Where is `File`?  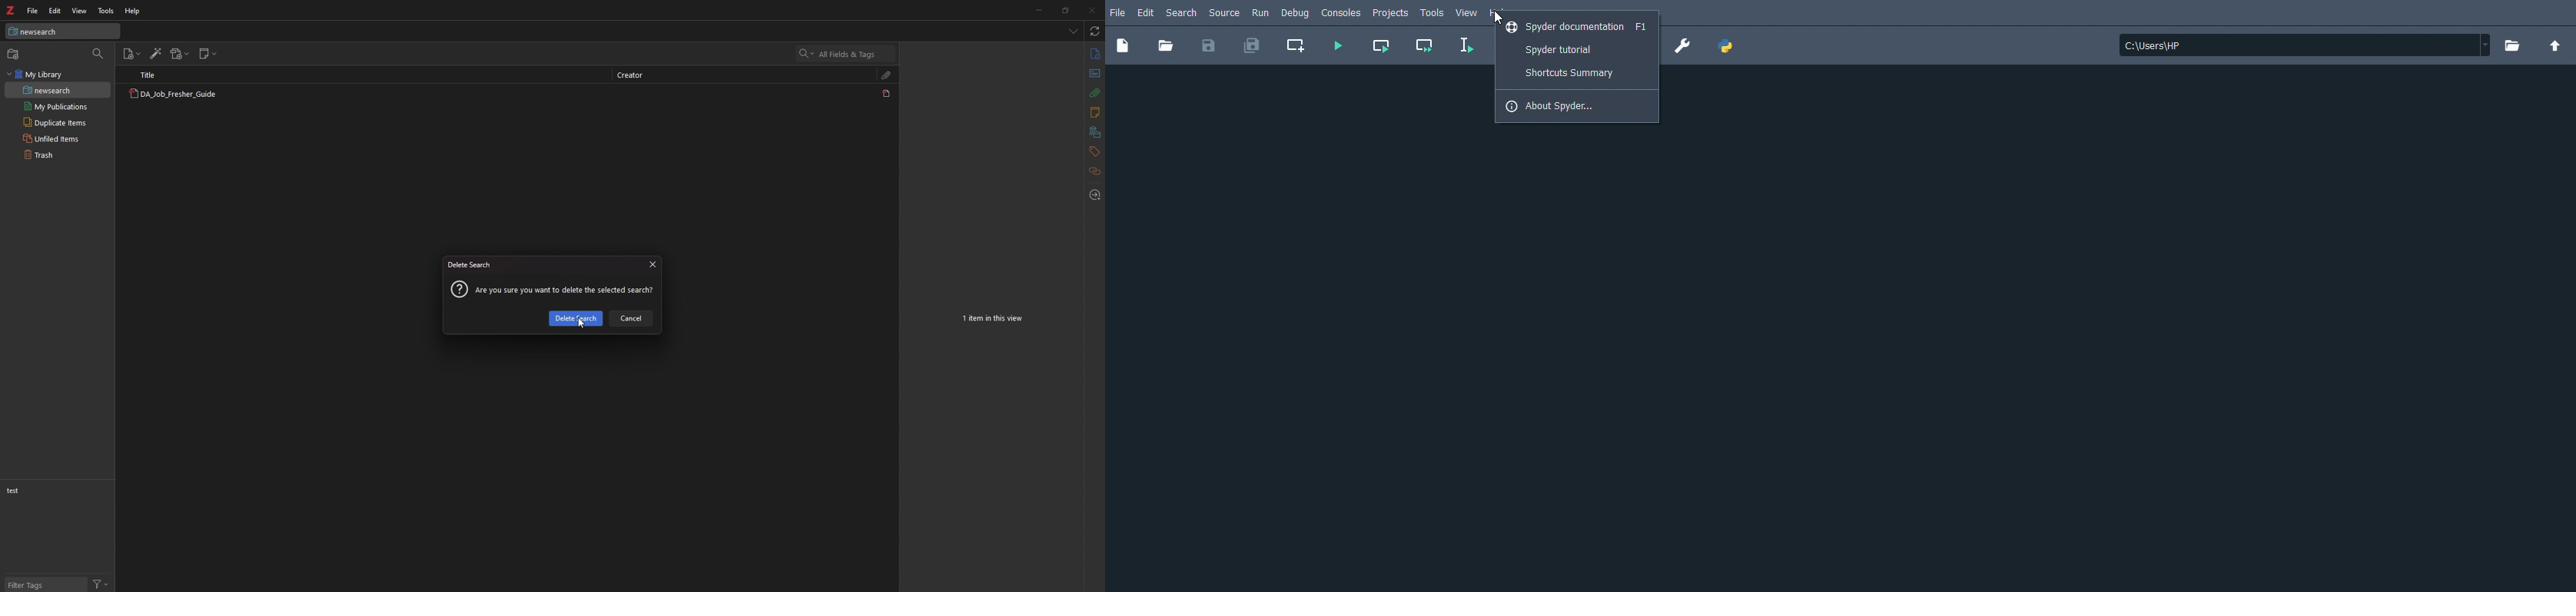 File is located at coordinates (1118, 13).